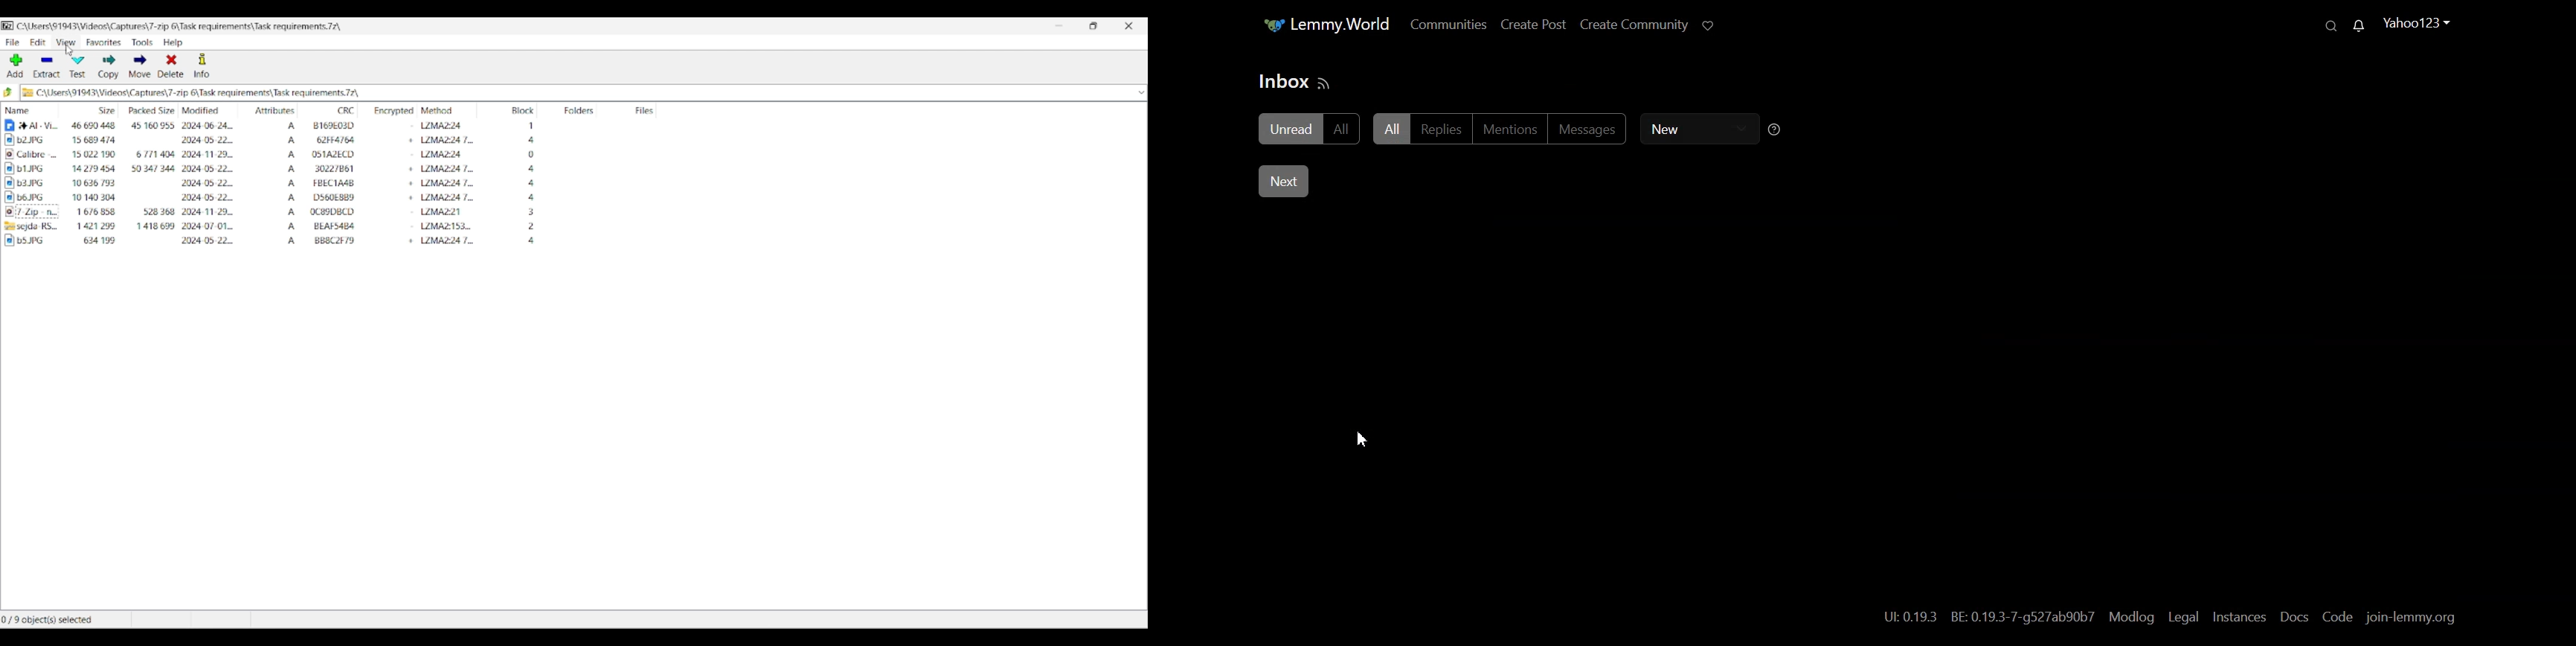 This screenshot has height=672, width=2576. What do you see at coordinates (66, 42) in the screenshot?
I see `View menu` at bounding box center [66, 42].